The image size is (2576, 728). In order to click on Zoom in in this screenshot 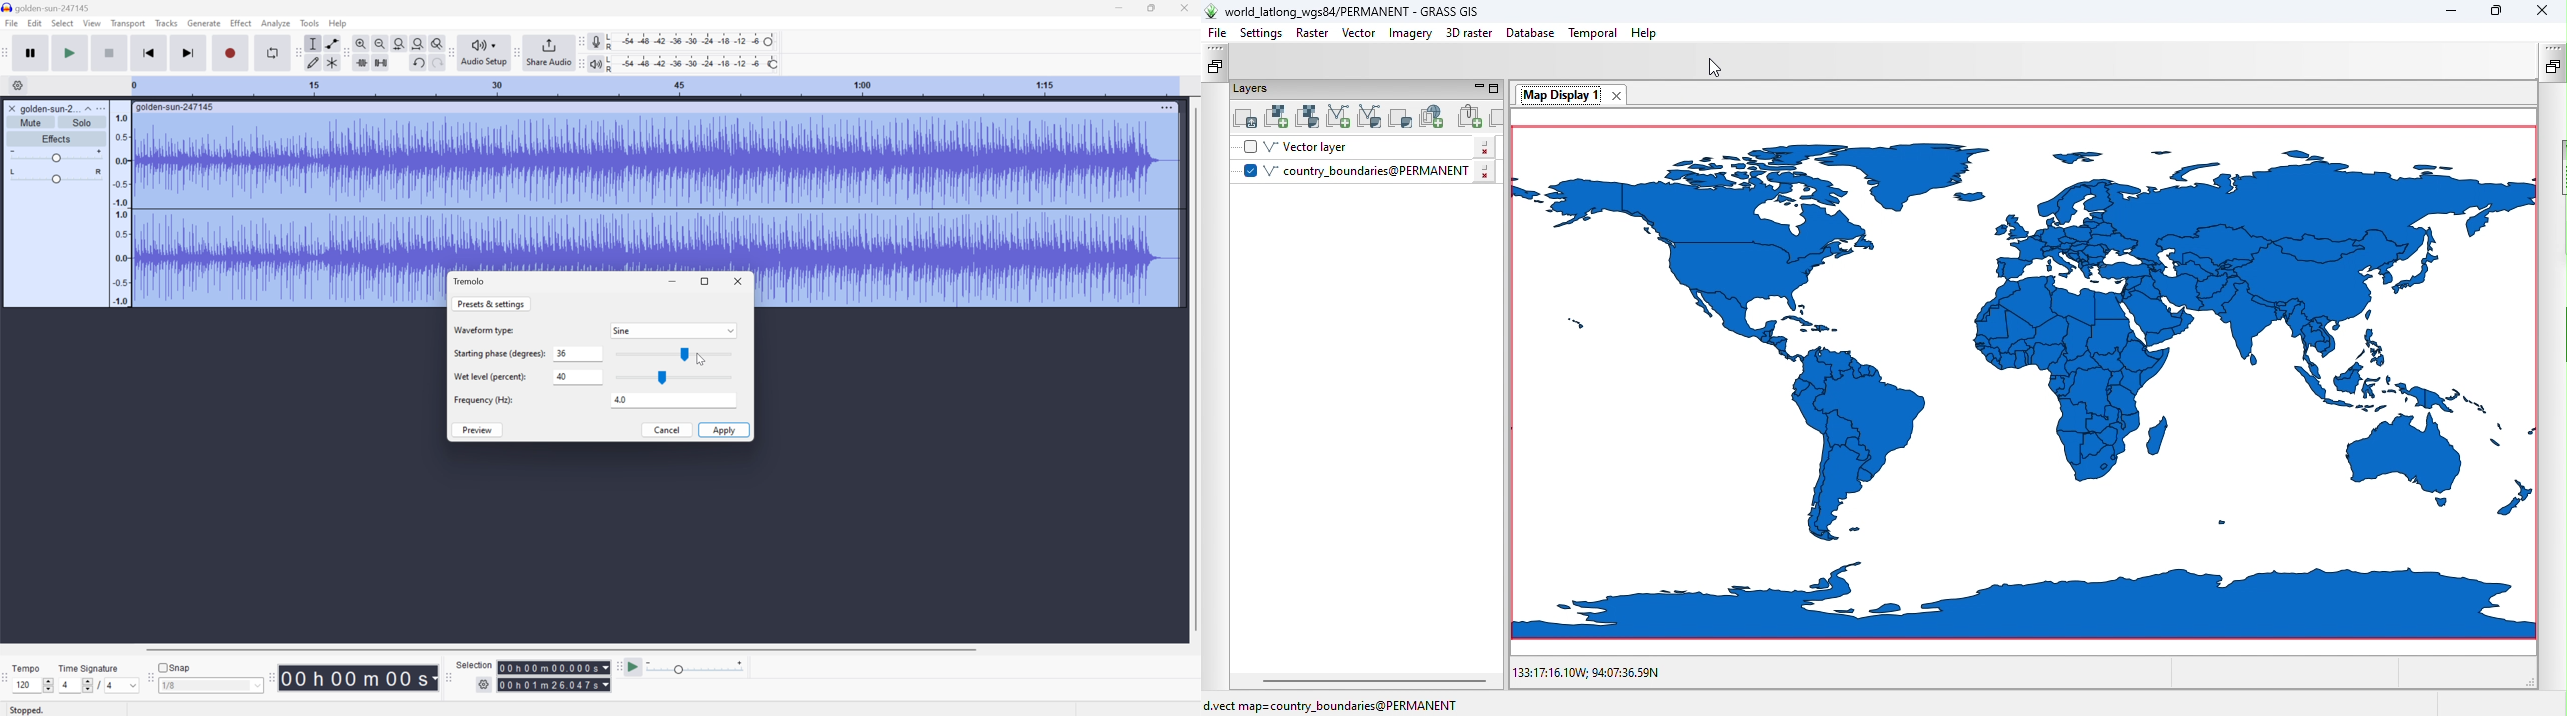, I will do `click(363, 42)`.